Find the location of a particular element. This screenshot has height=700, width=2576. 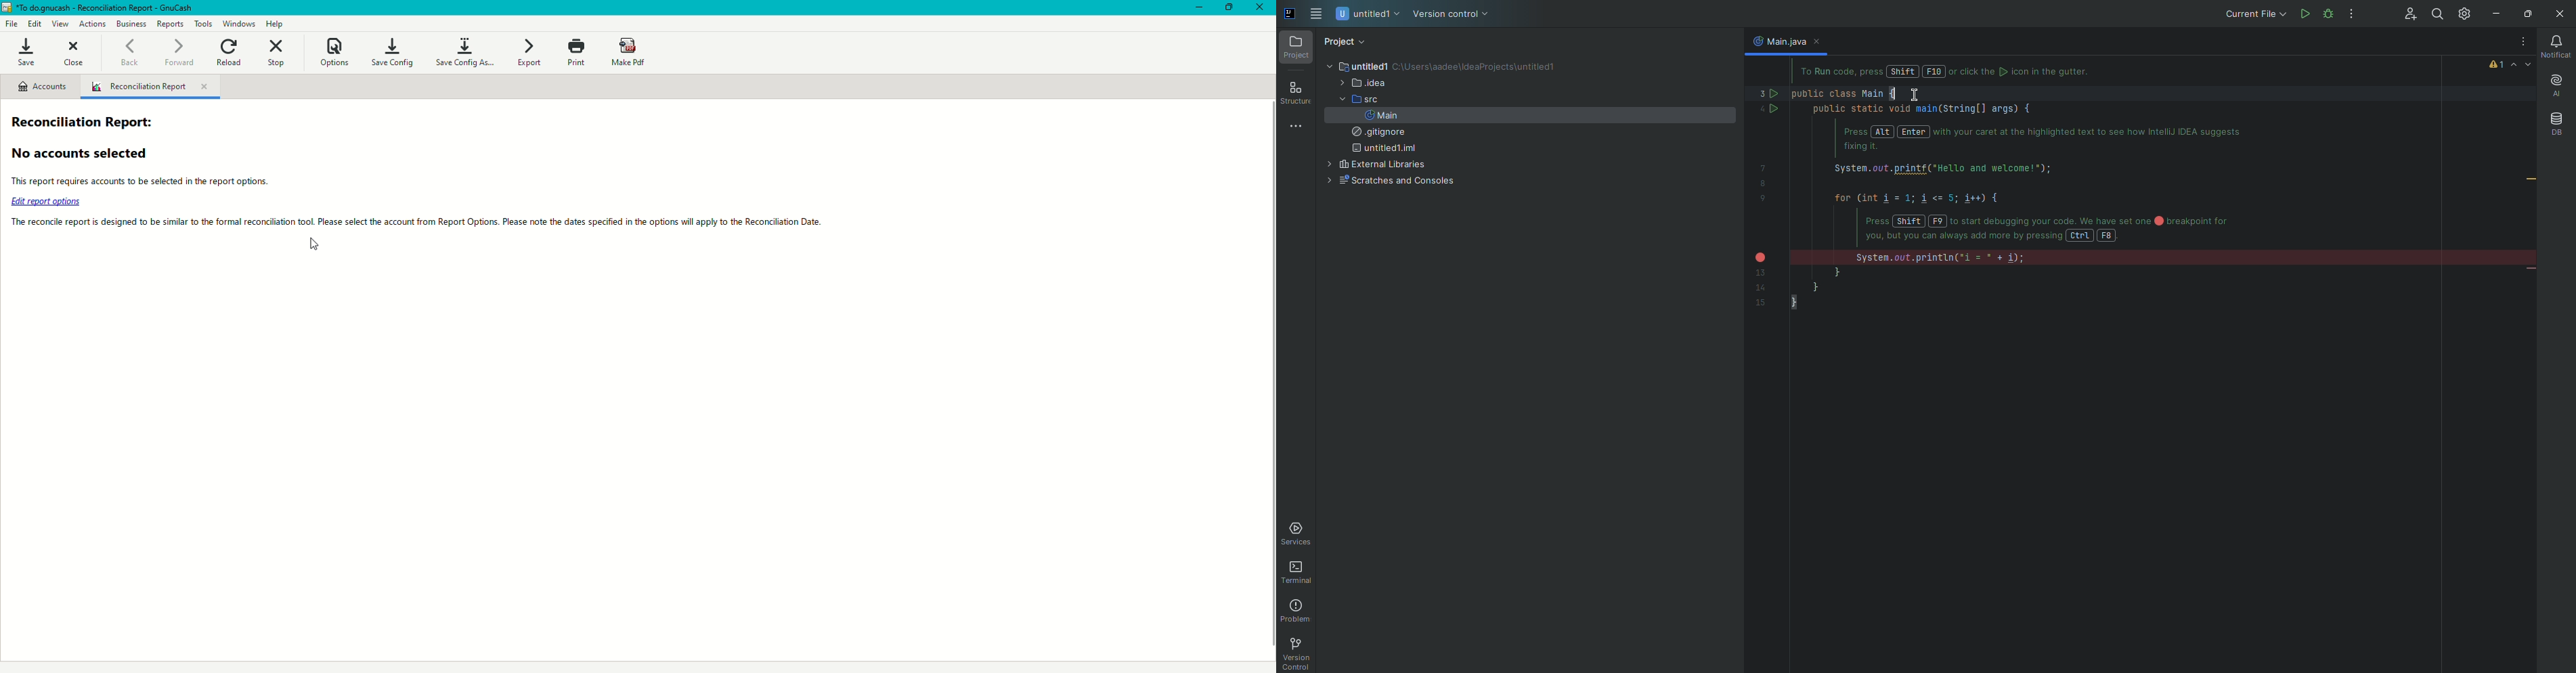

Notifications is located at coordinates (2554, 47).